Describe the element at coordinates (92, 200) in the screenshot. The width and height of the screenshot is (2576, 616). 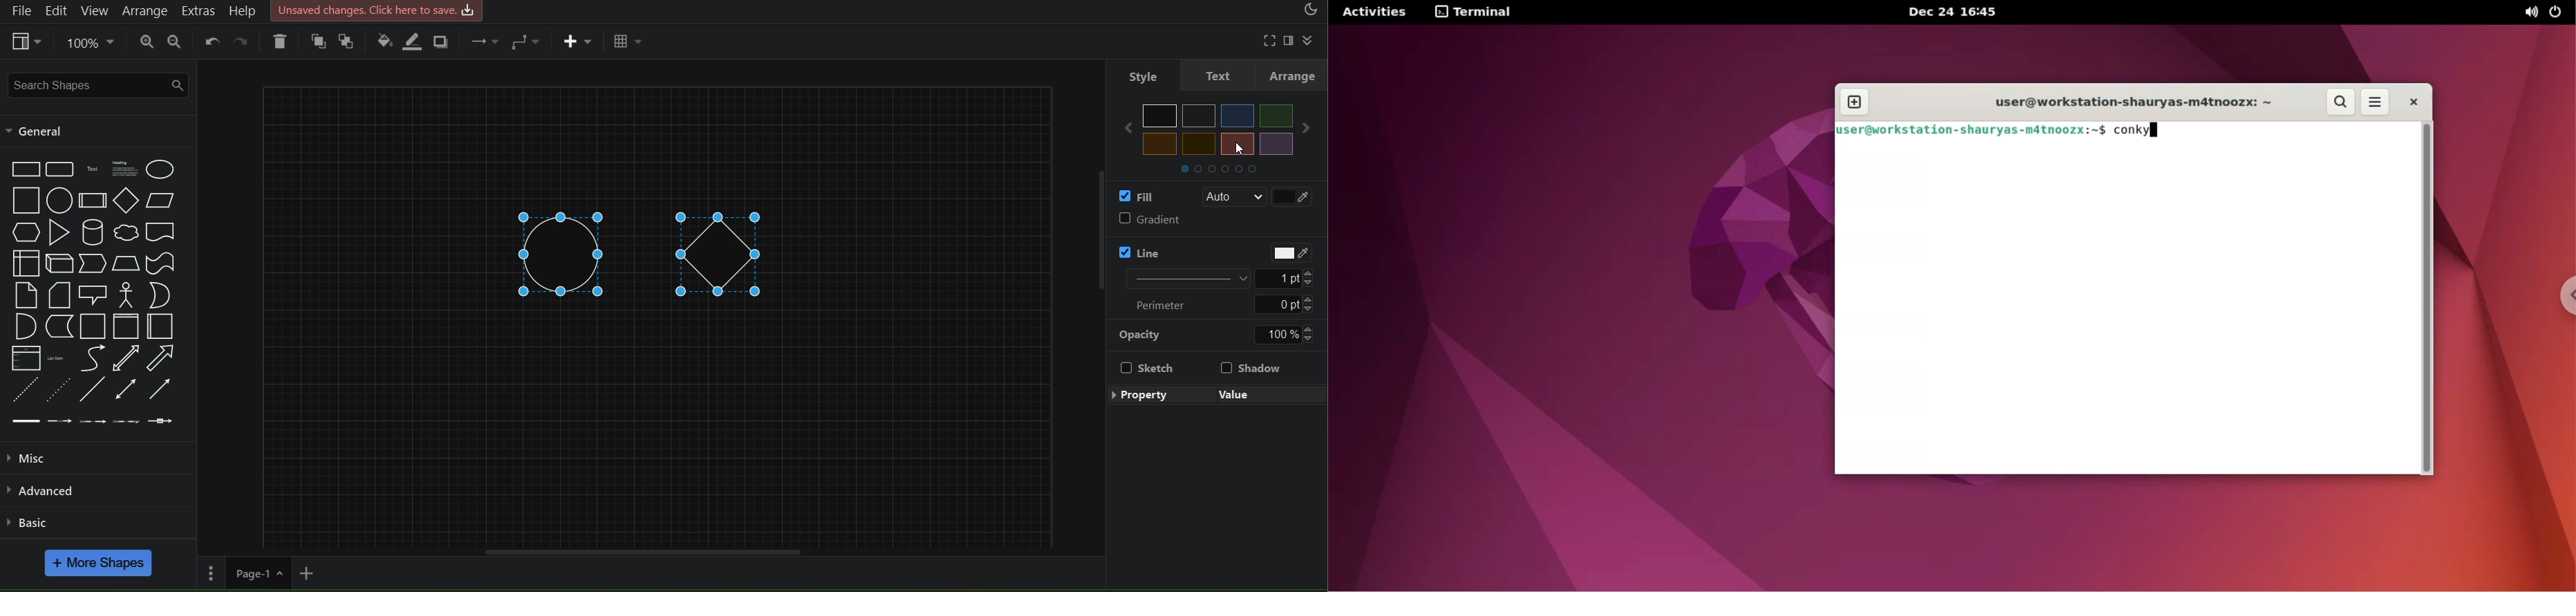
I see `Process` at that location.